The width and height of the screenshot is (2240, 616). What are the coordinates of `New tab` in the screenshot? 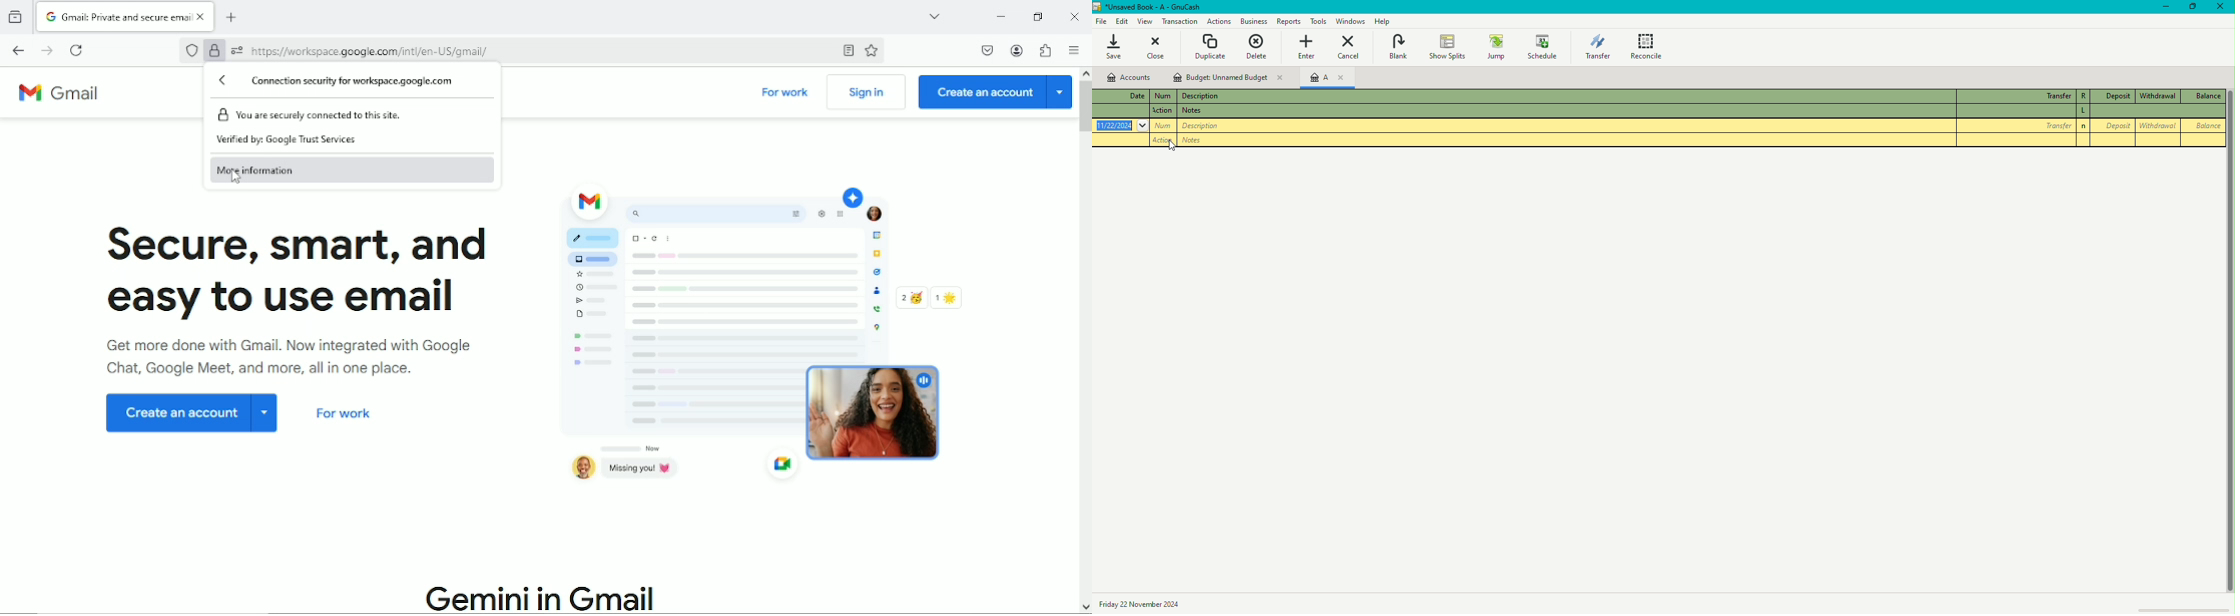 It's located at (233, 15).